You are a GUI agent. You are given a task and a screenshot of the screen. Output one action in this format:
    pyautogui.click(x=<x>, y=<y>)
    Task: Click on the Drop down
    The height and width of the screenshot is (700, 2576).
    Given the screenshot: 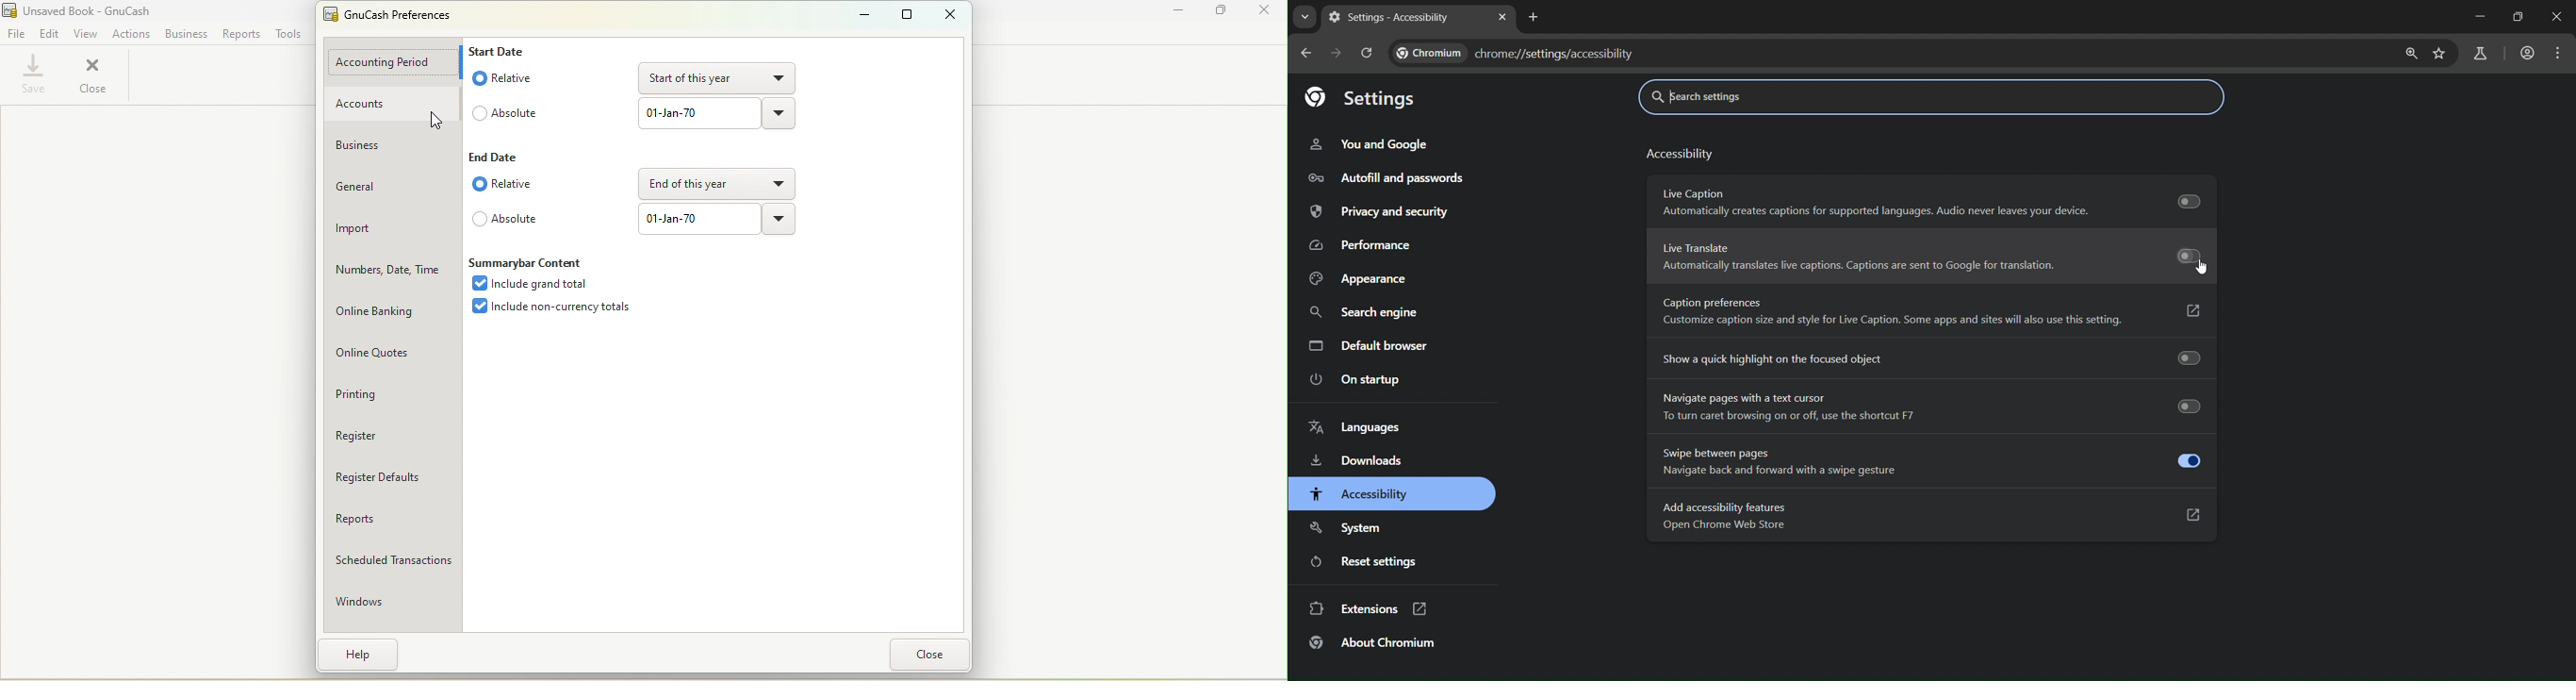 What is the action you would take?
    pyautogui.click(x=780, y=183)
    